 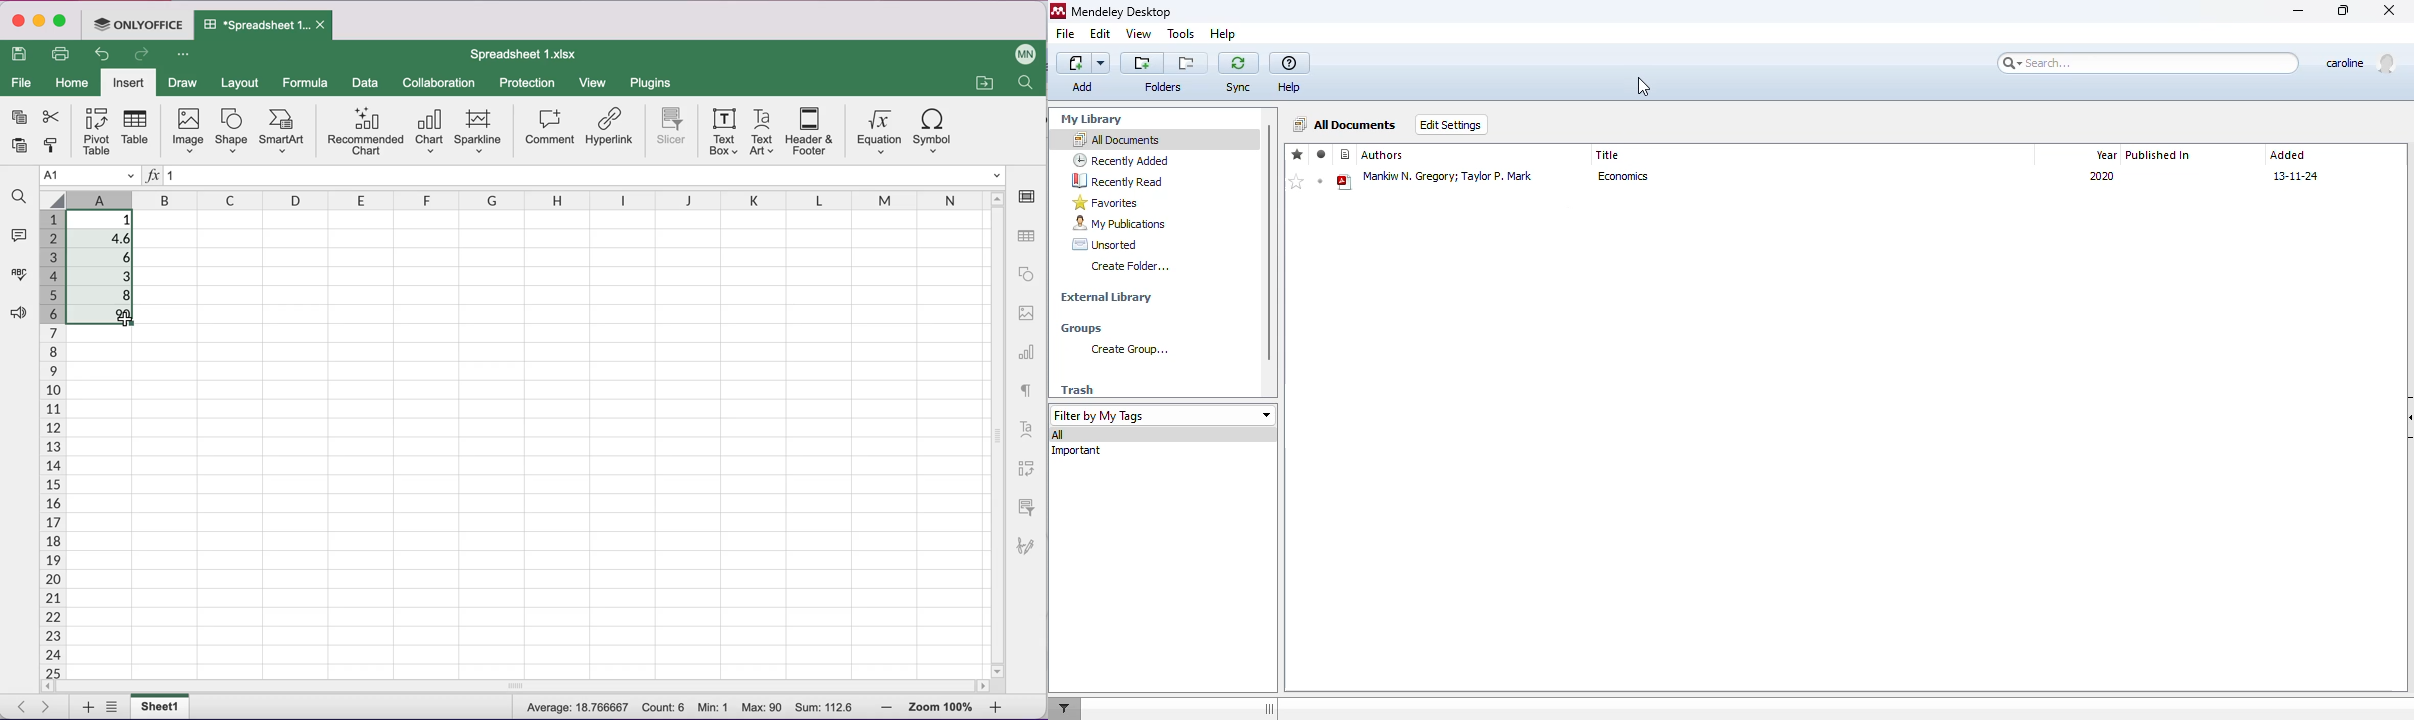 What do you see at coordinates (651, 84) in the screenshot?
I see `plugins` at bounding box center [651, 84].